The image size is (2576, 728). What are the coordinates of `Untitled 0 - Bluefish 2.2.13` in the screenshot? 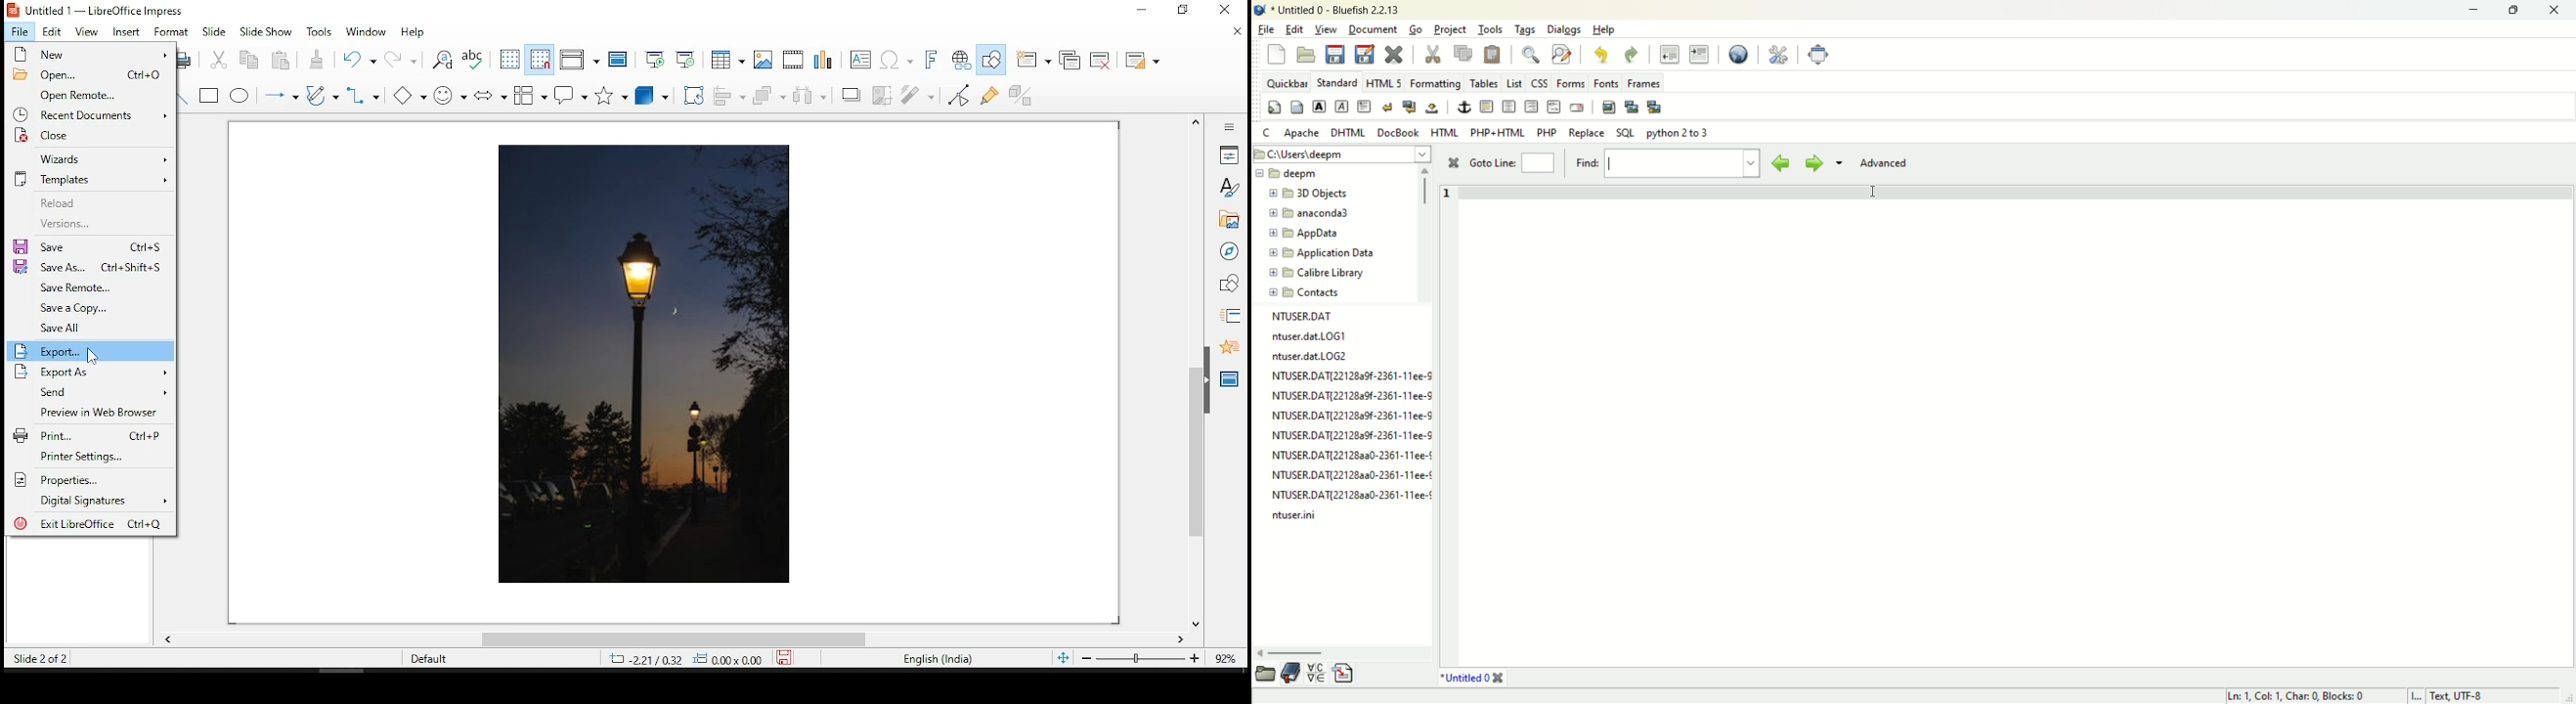 It's located at (1336, 11).